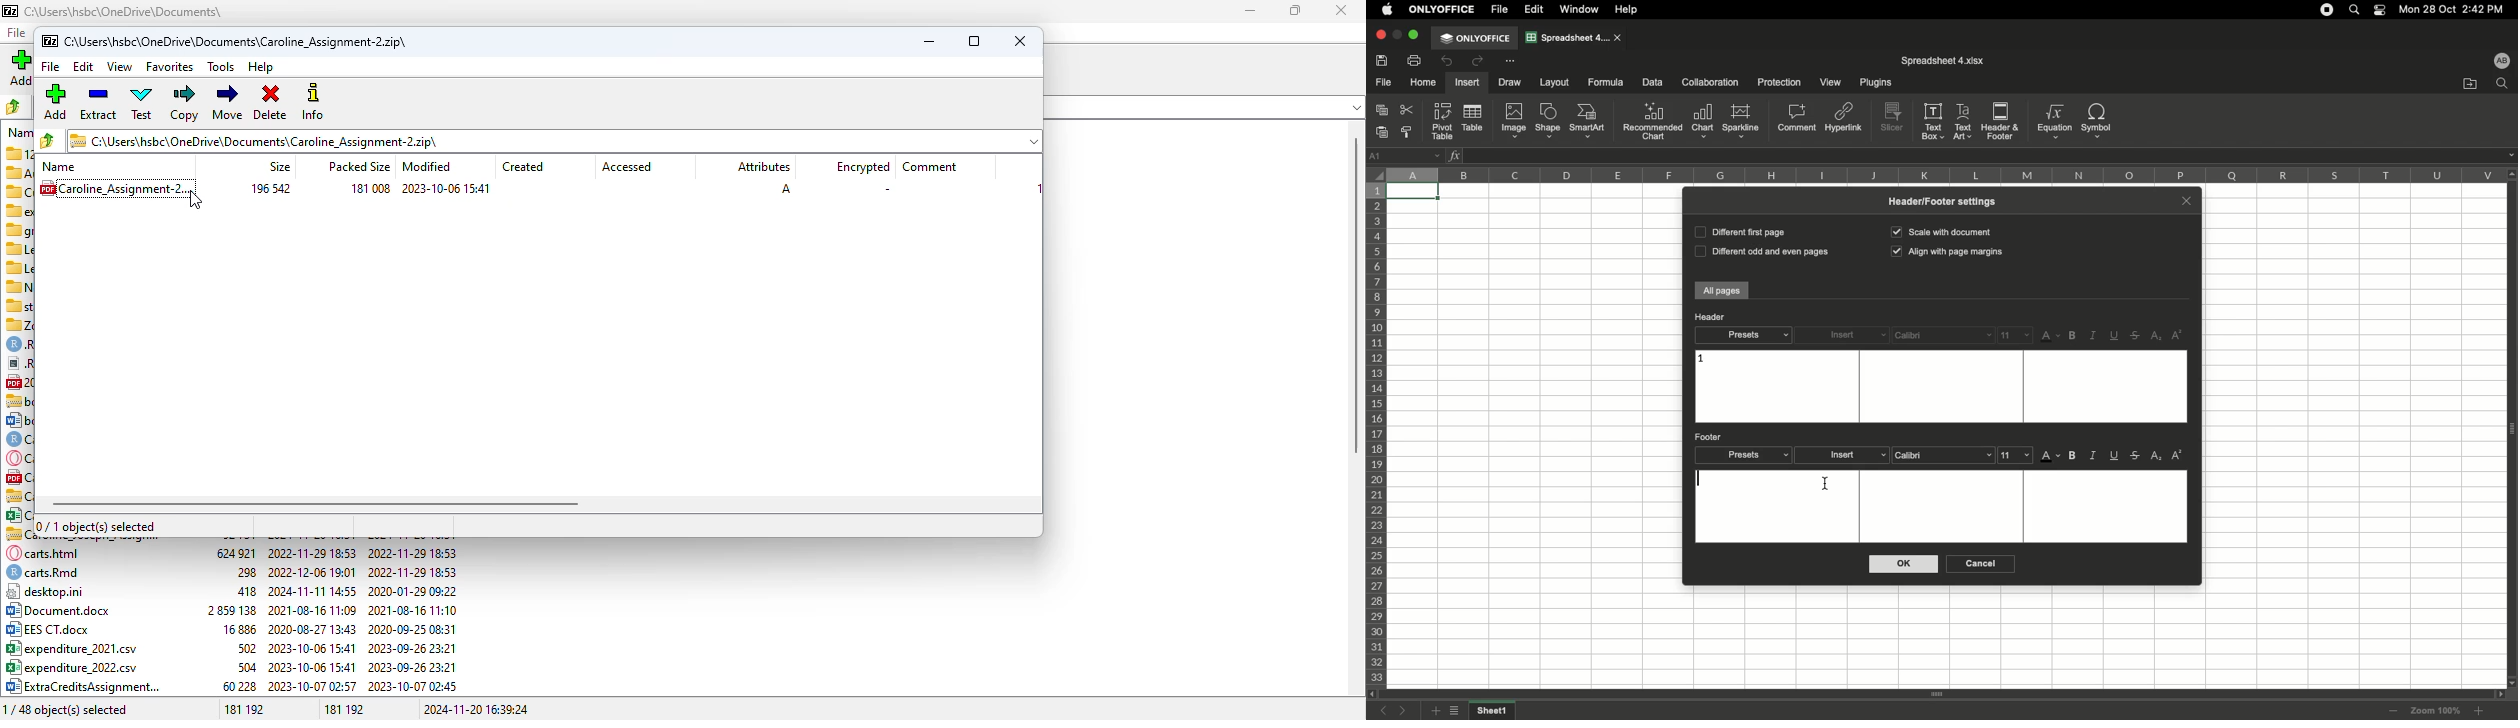  What do you see at coordinates (1384, 111) in the screenshot?
I see `Copy` at bounding box center [1384, 111].